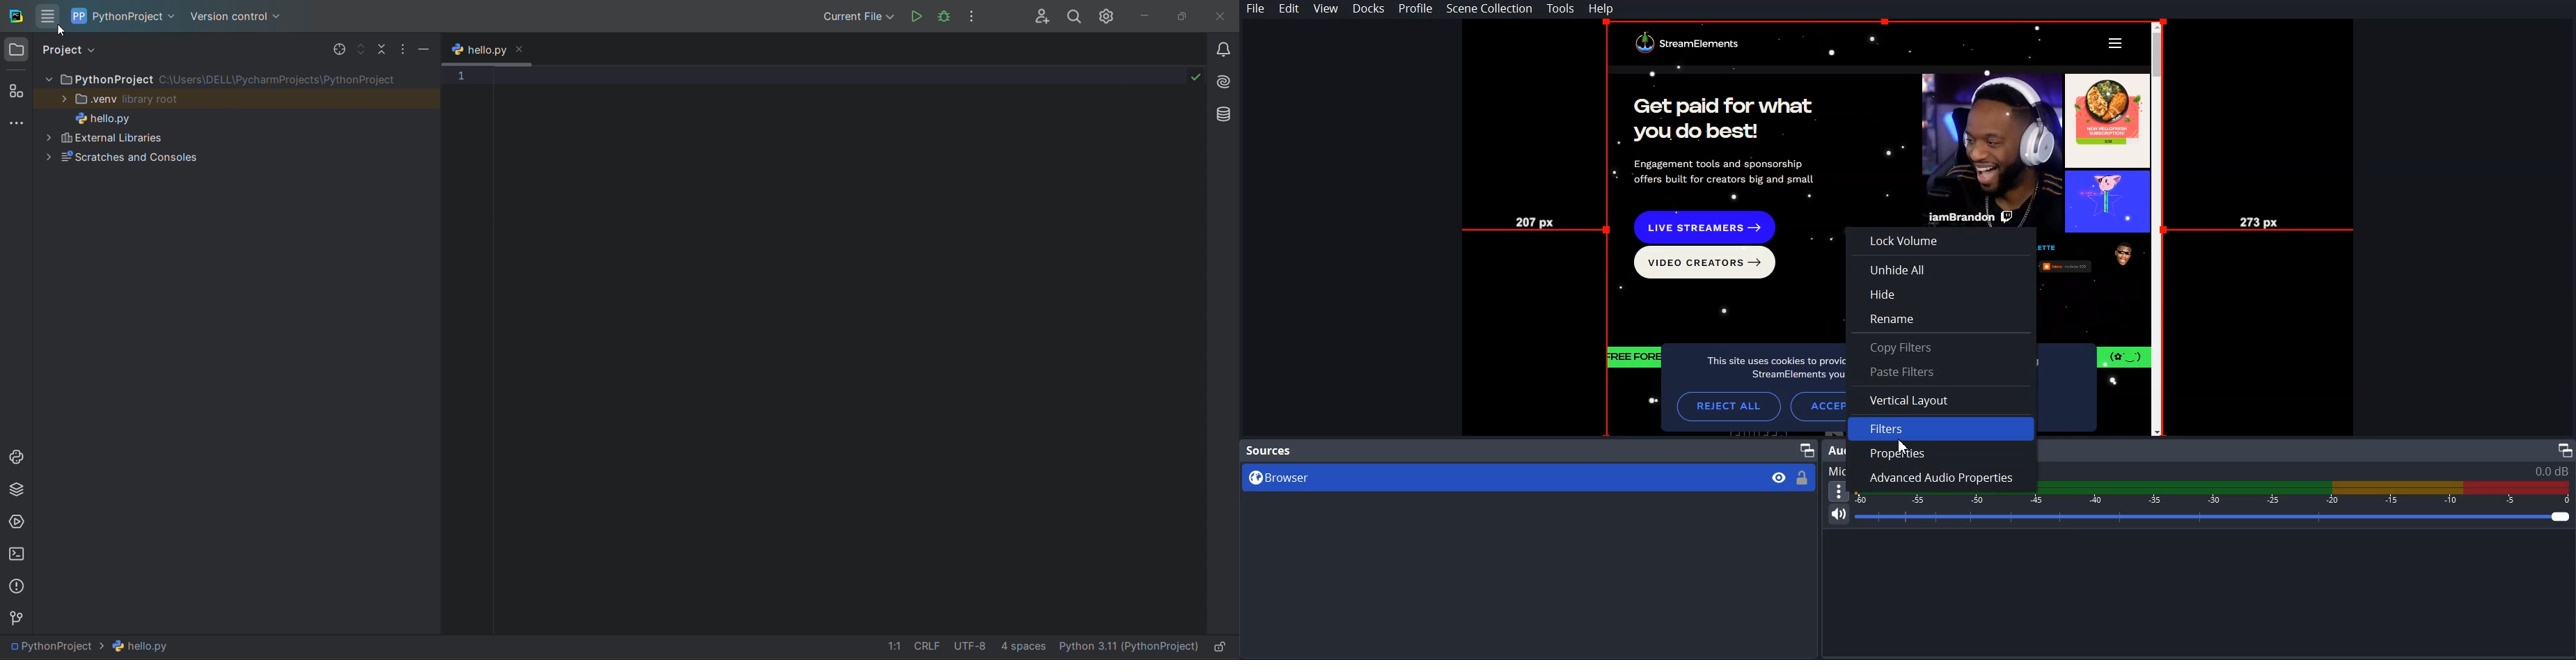 This screenshot has height=672, width=2576. I want to click on Unhide All, so click(1942, 269).